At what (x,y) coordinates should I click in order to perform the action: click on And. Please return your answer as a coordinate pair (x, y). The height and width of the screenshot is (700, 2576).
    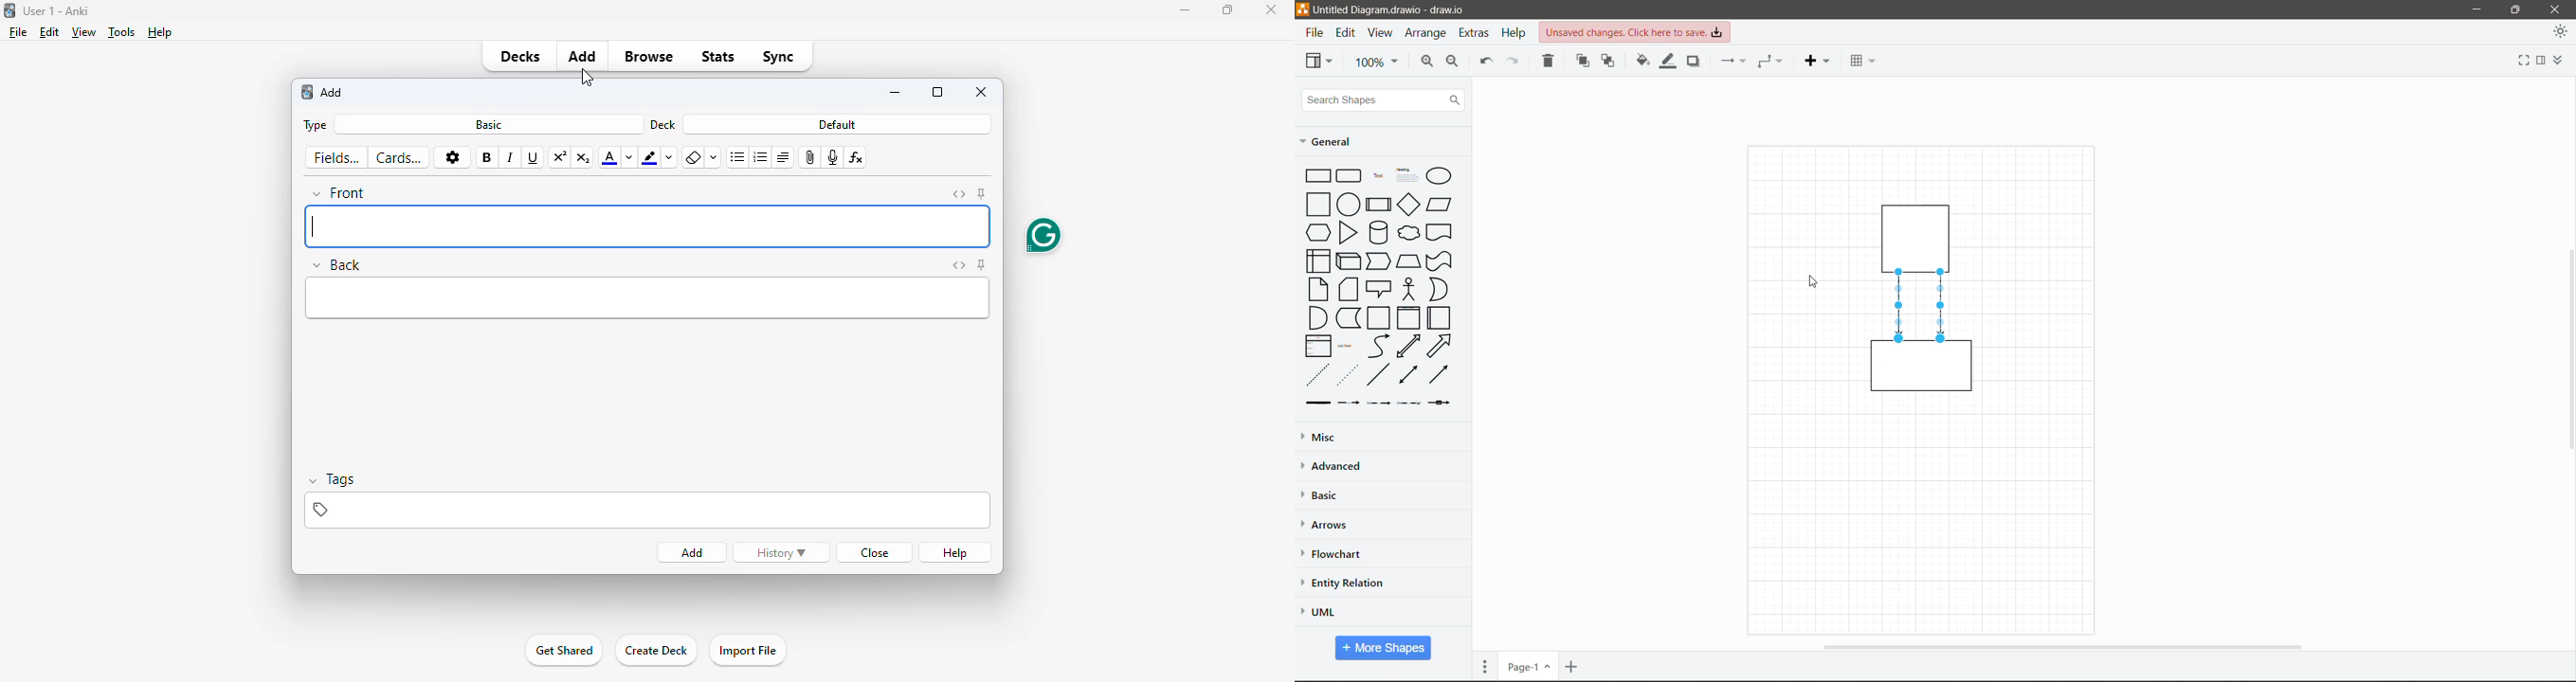
    Looking at the image, I should click on (1317, 318).